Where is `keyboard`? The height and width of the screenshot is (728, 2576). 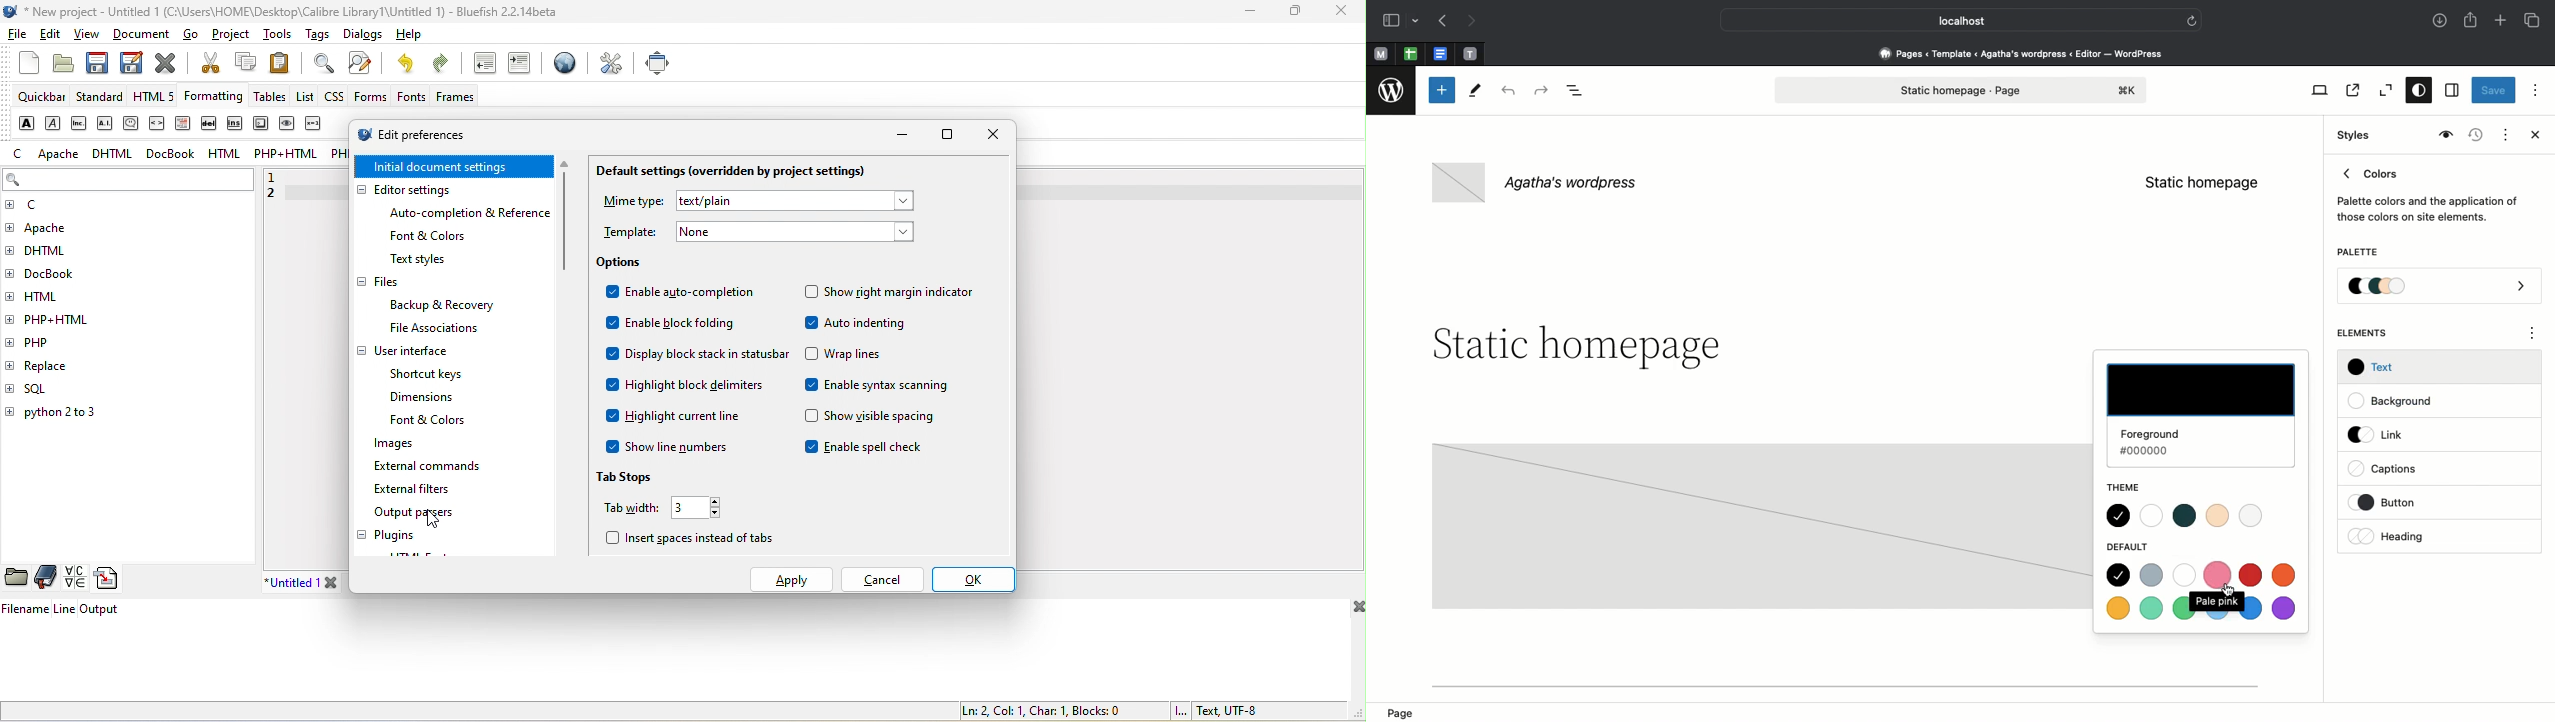
keyboard is located at coordinates (260, 124).